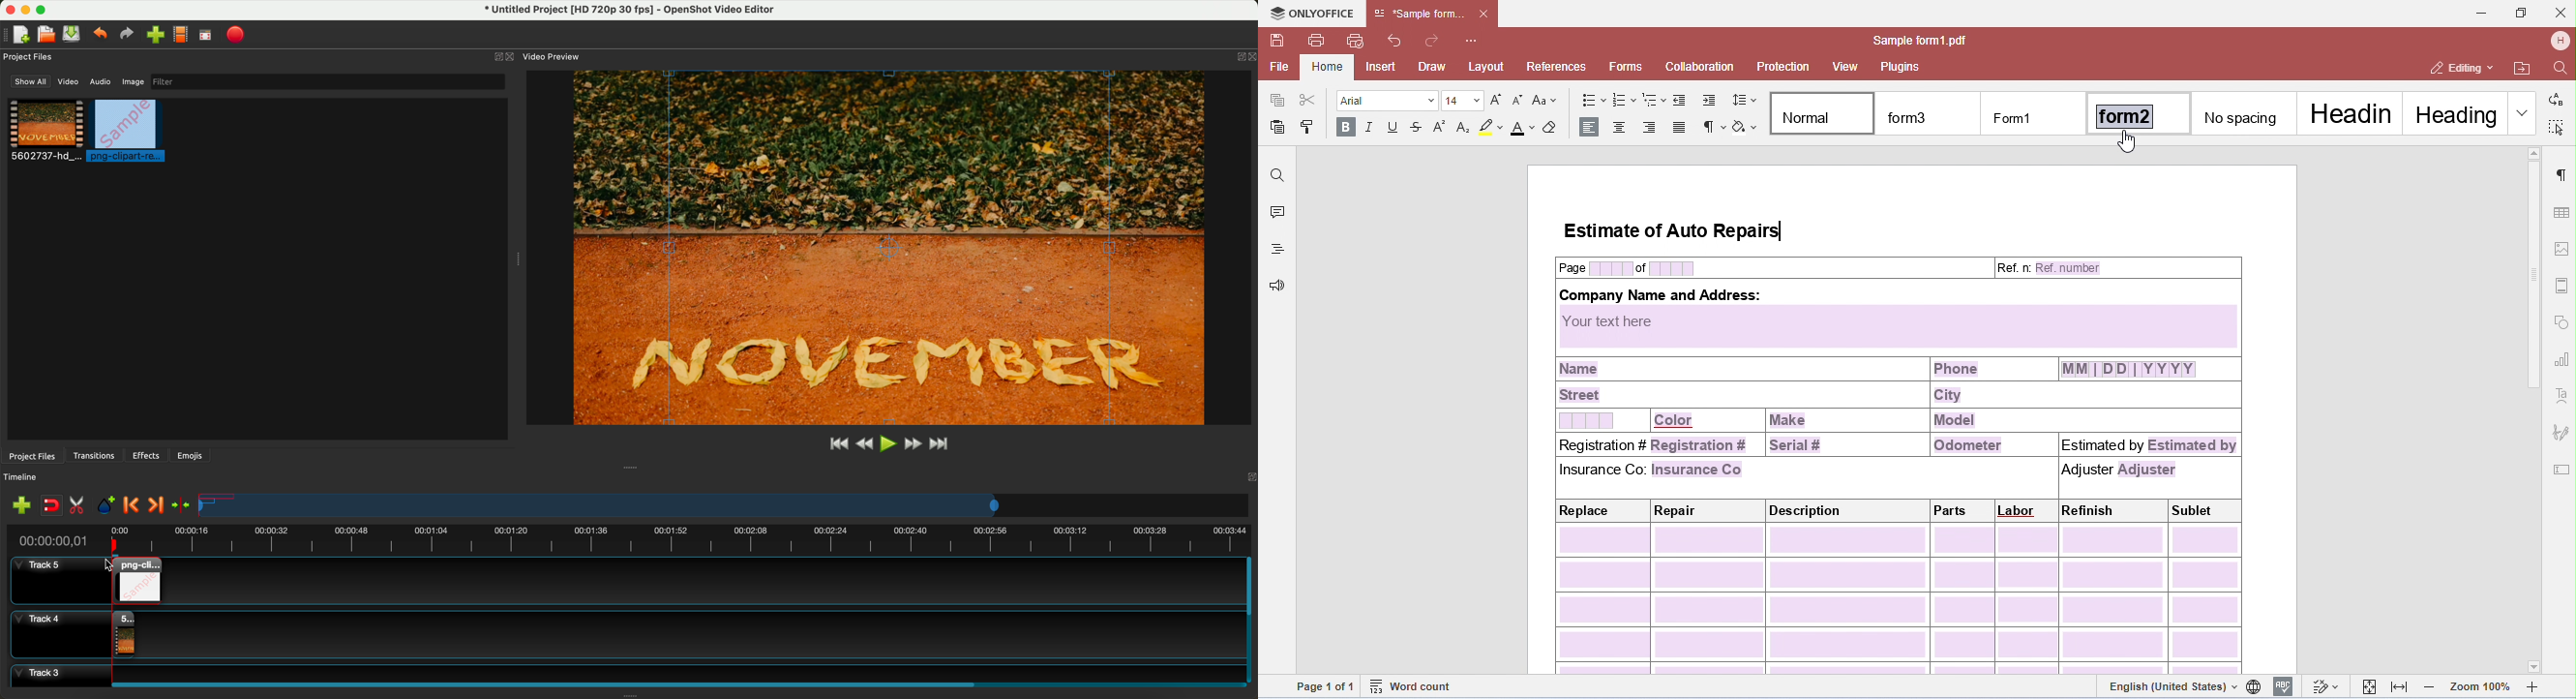  Describe the element at coordinates (8, 9) in the screenshot. I see `close program` at that location.